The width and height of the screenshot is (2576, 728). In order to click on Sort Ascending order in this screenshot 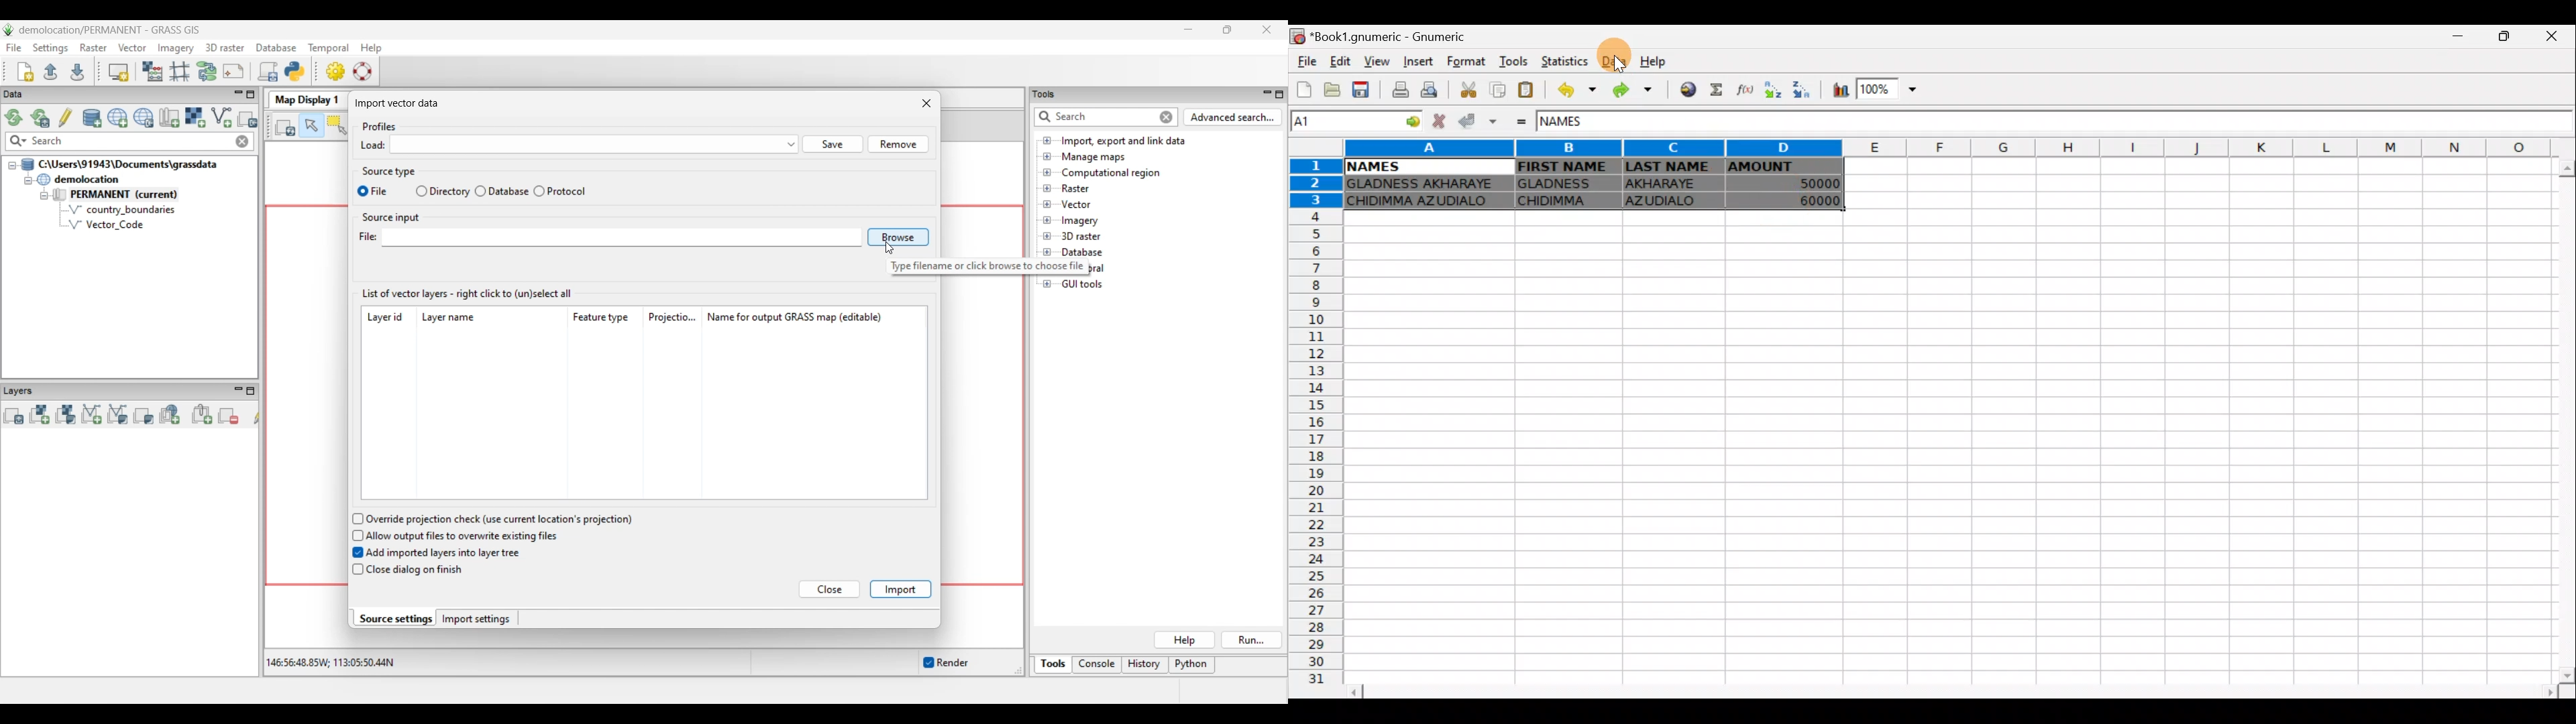, I will do `click(1772, 90)`.